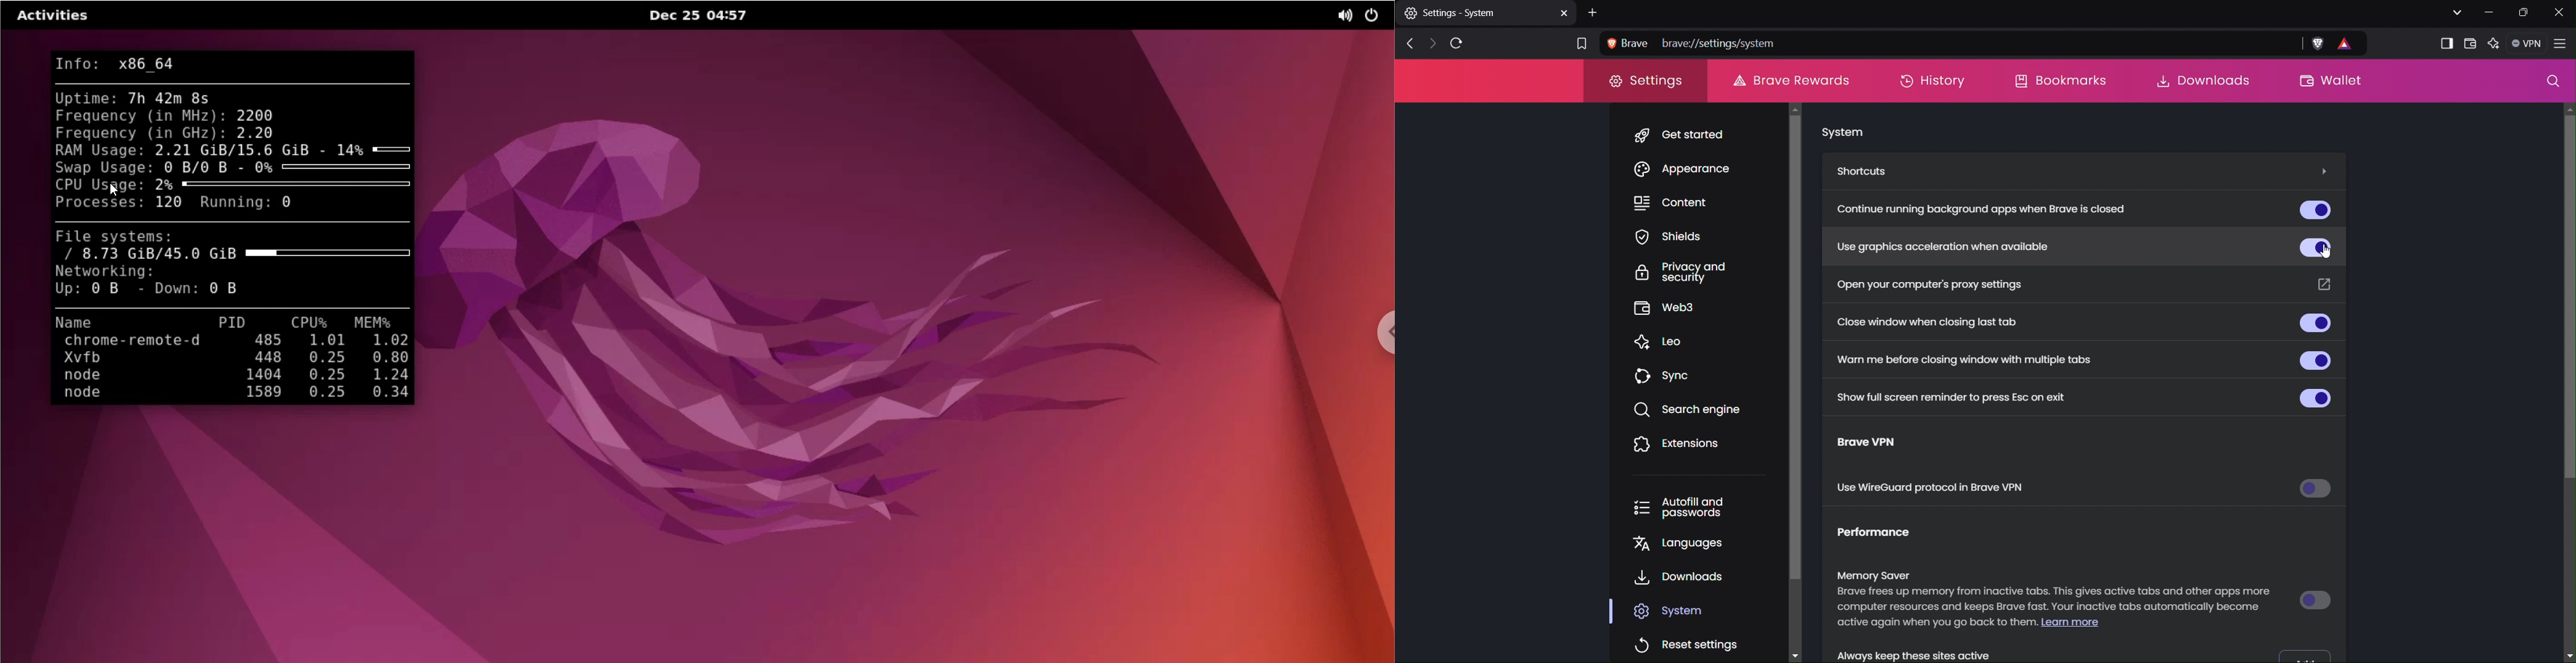 The height and width of the screenshot is (672, 2576). I want to click on Open your computer's proxy settings, so click(1930, 284).